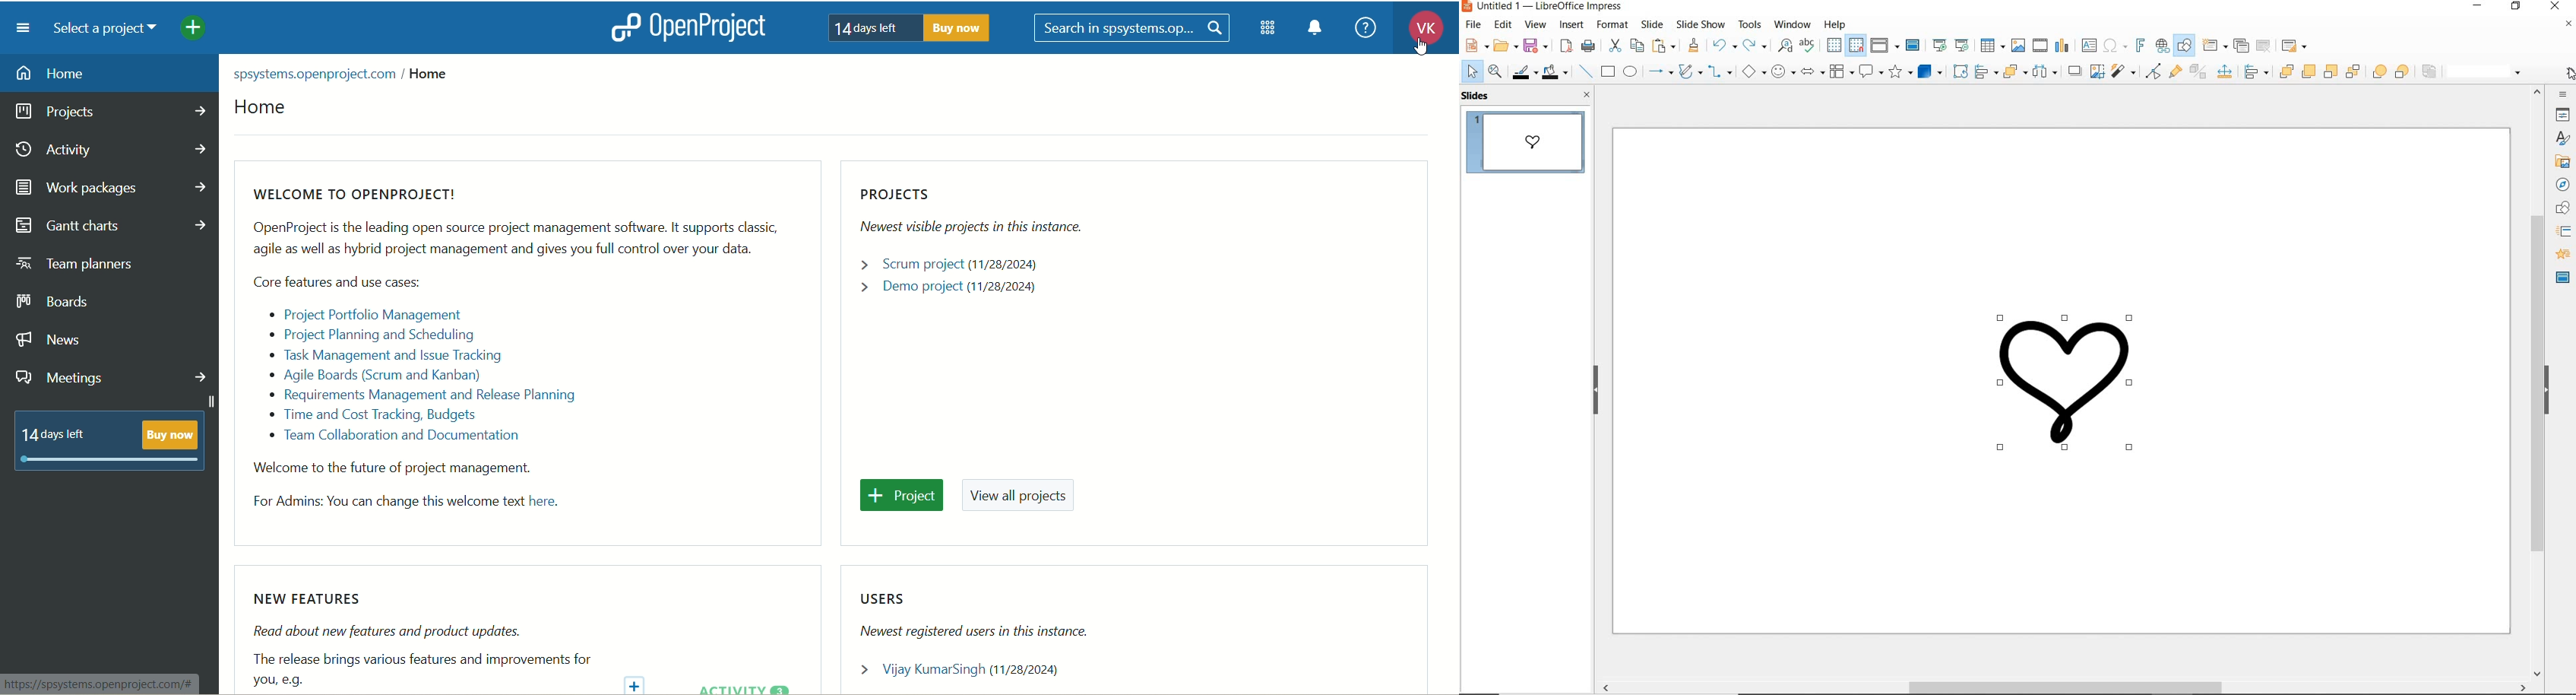 This screenshot has width=2576, height=700. I want to click on edit, so click(1502, 25).